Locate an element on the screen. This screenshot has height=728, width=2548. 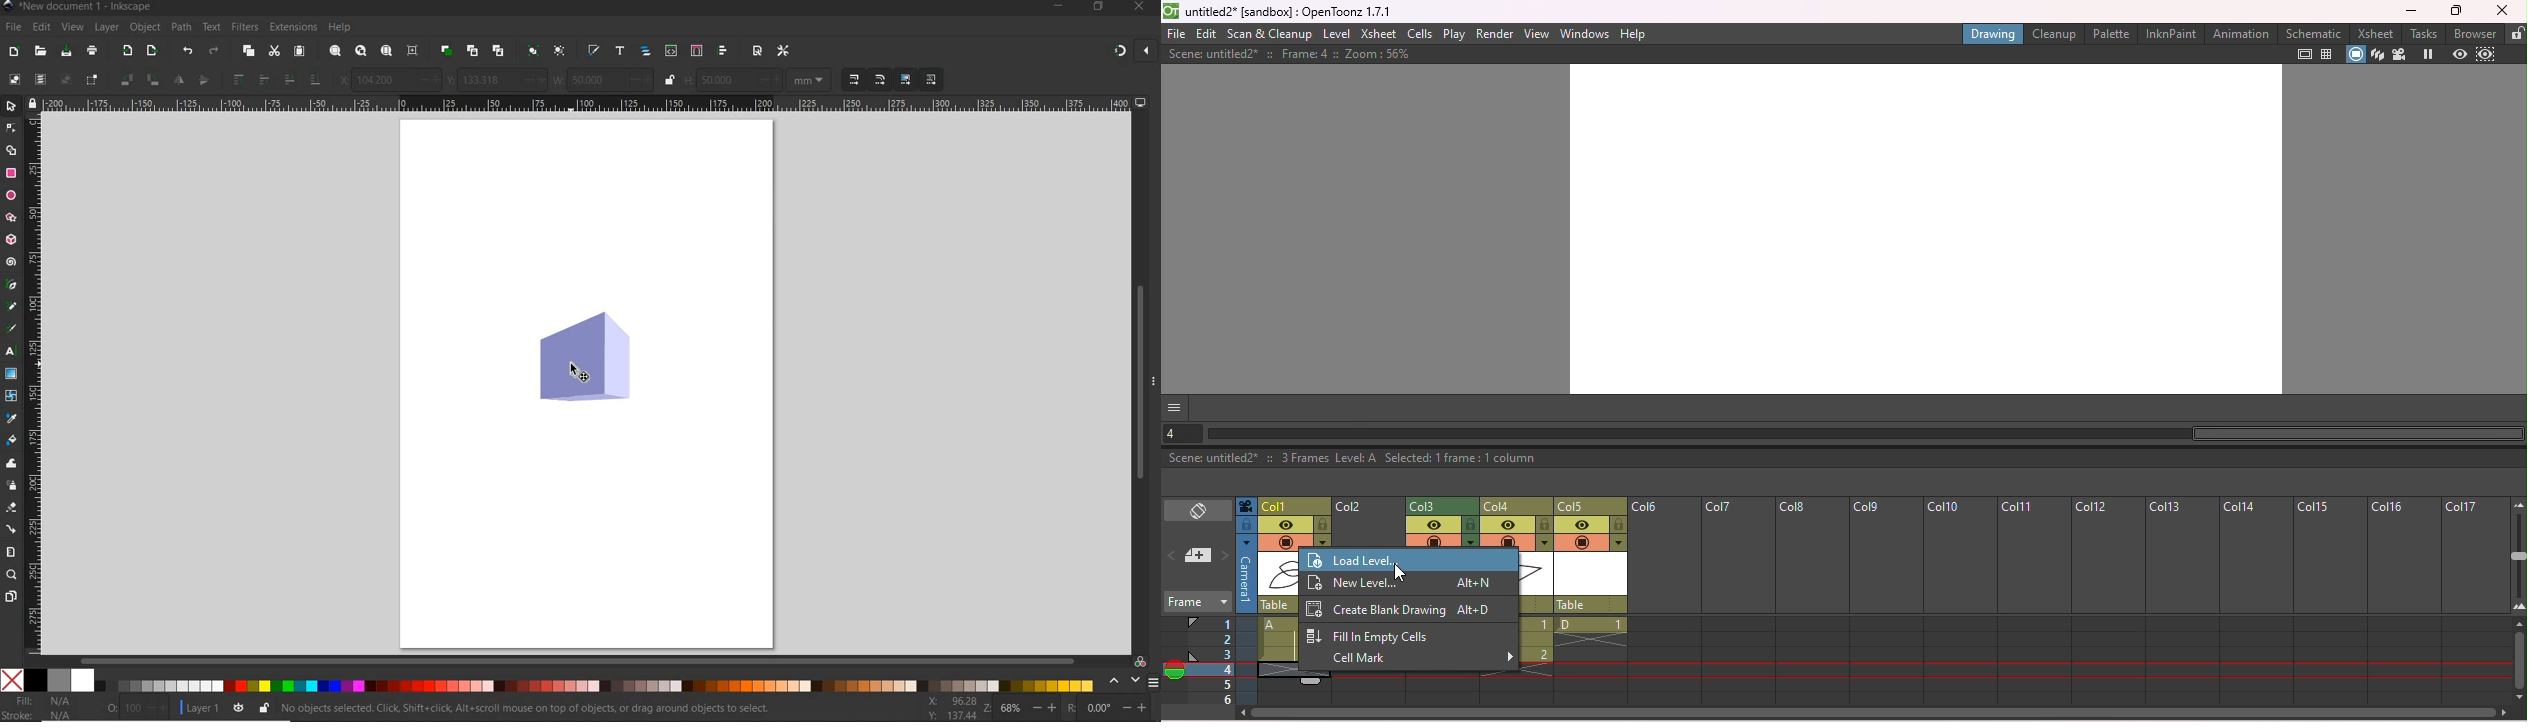
3d box tool is located at coordinates (10, 241).